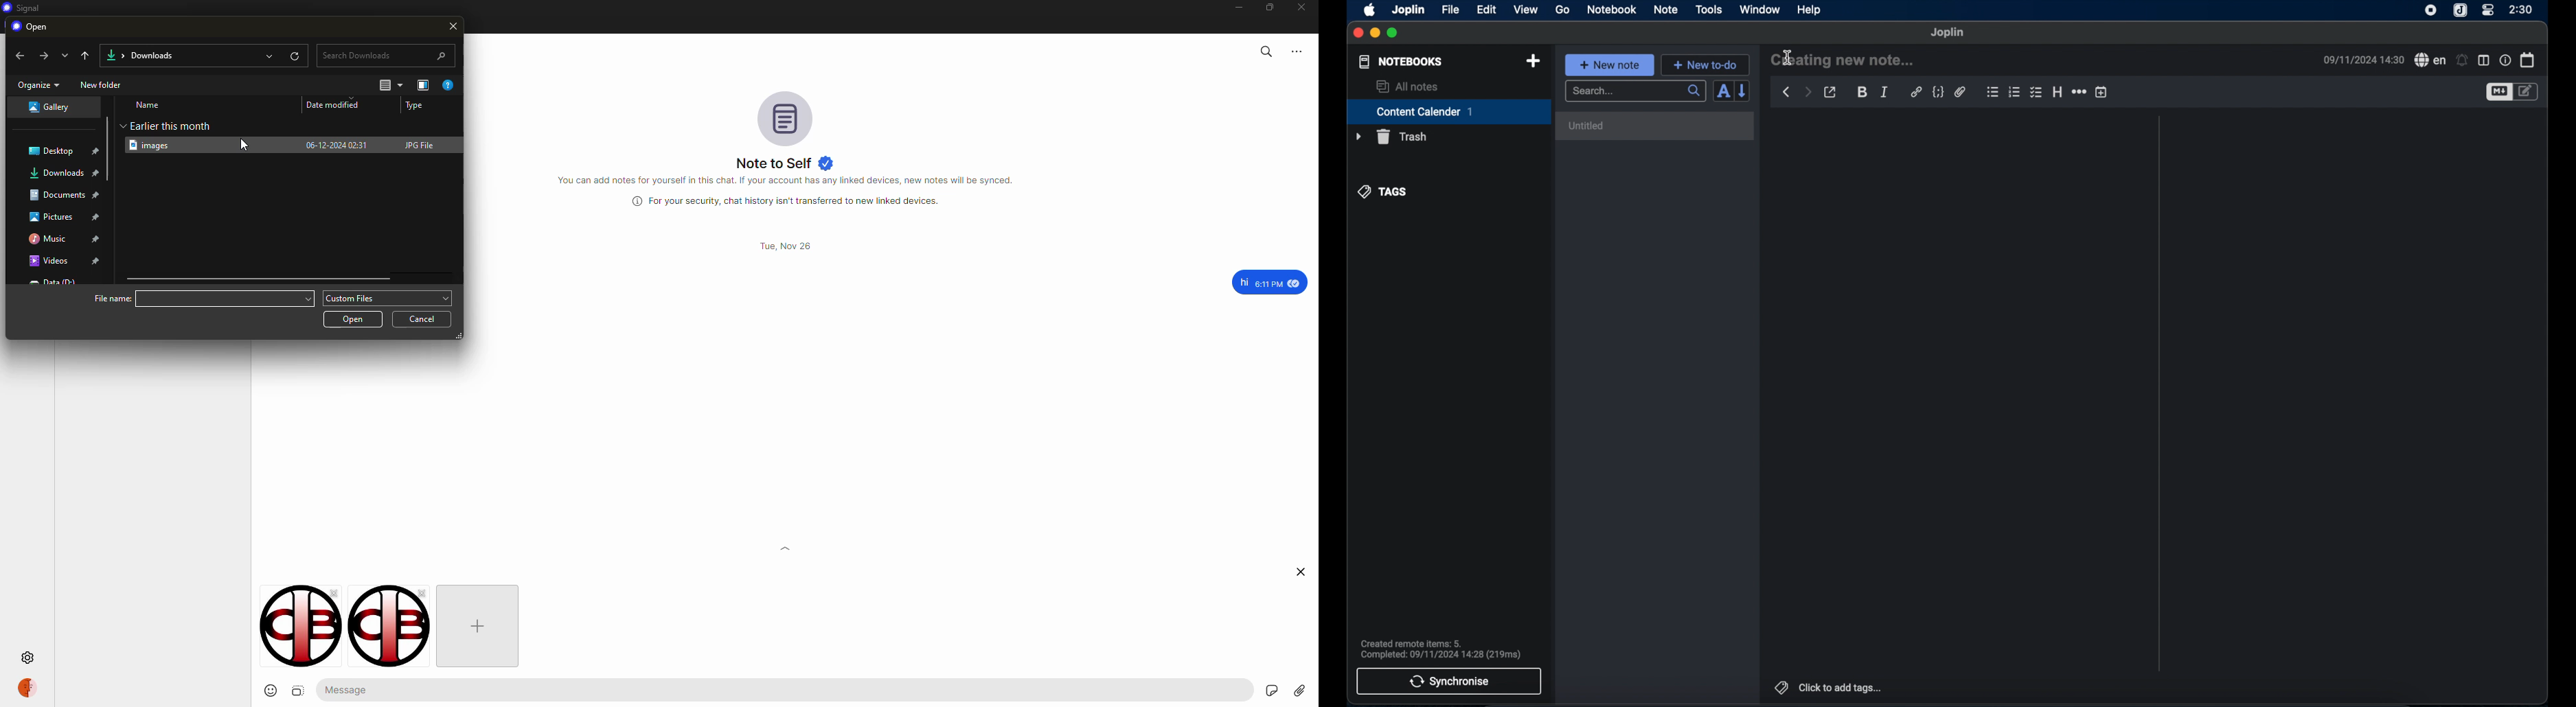  Describe the element at coordinates (1760, 9) in the screenshot. I see `window` at that location.